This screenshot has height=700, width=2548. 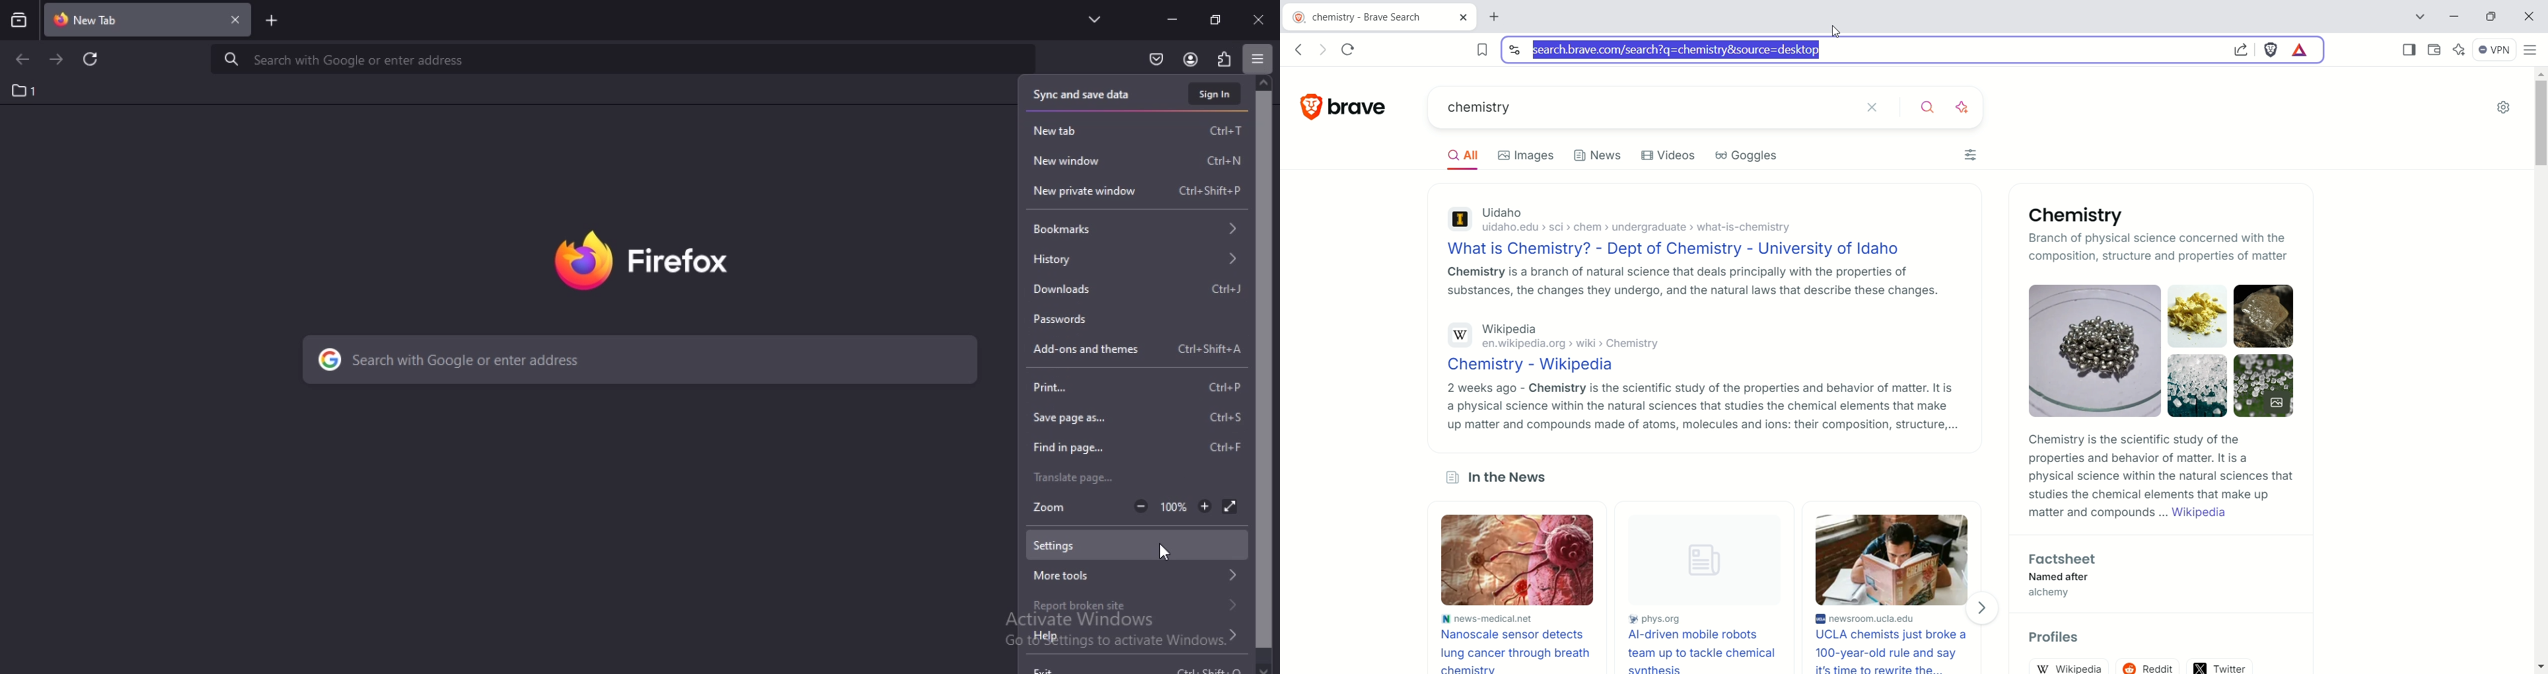 What do you see at coordinates (235, 19) in the screenshot?
I see `close tab` at bounding box center [235, 19].